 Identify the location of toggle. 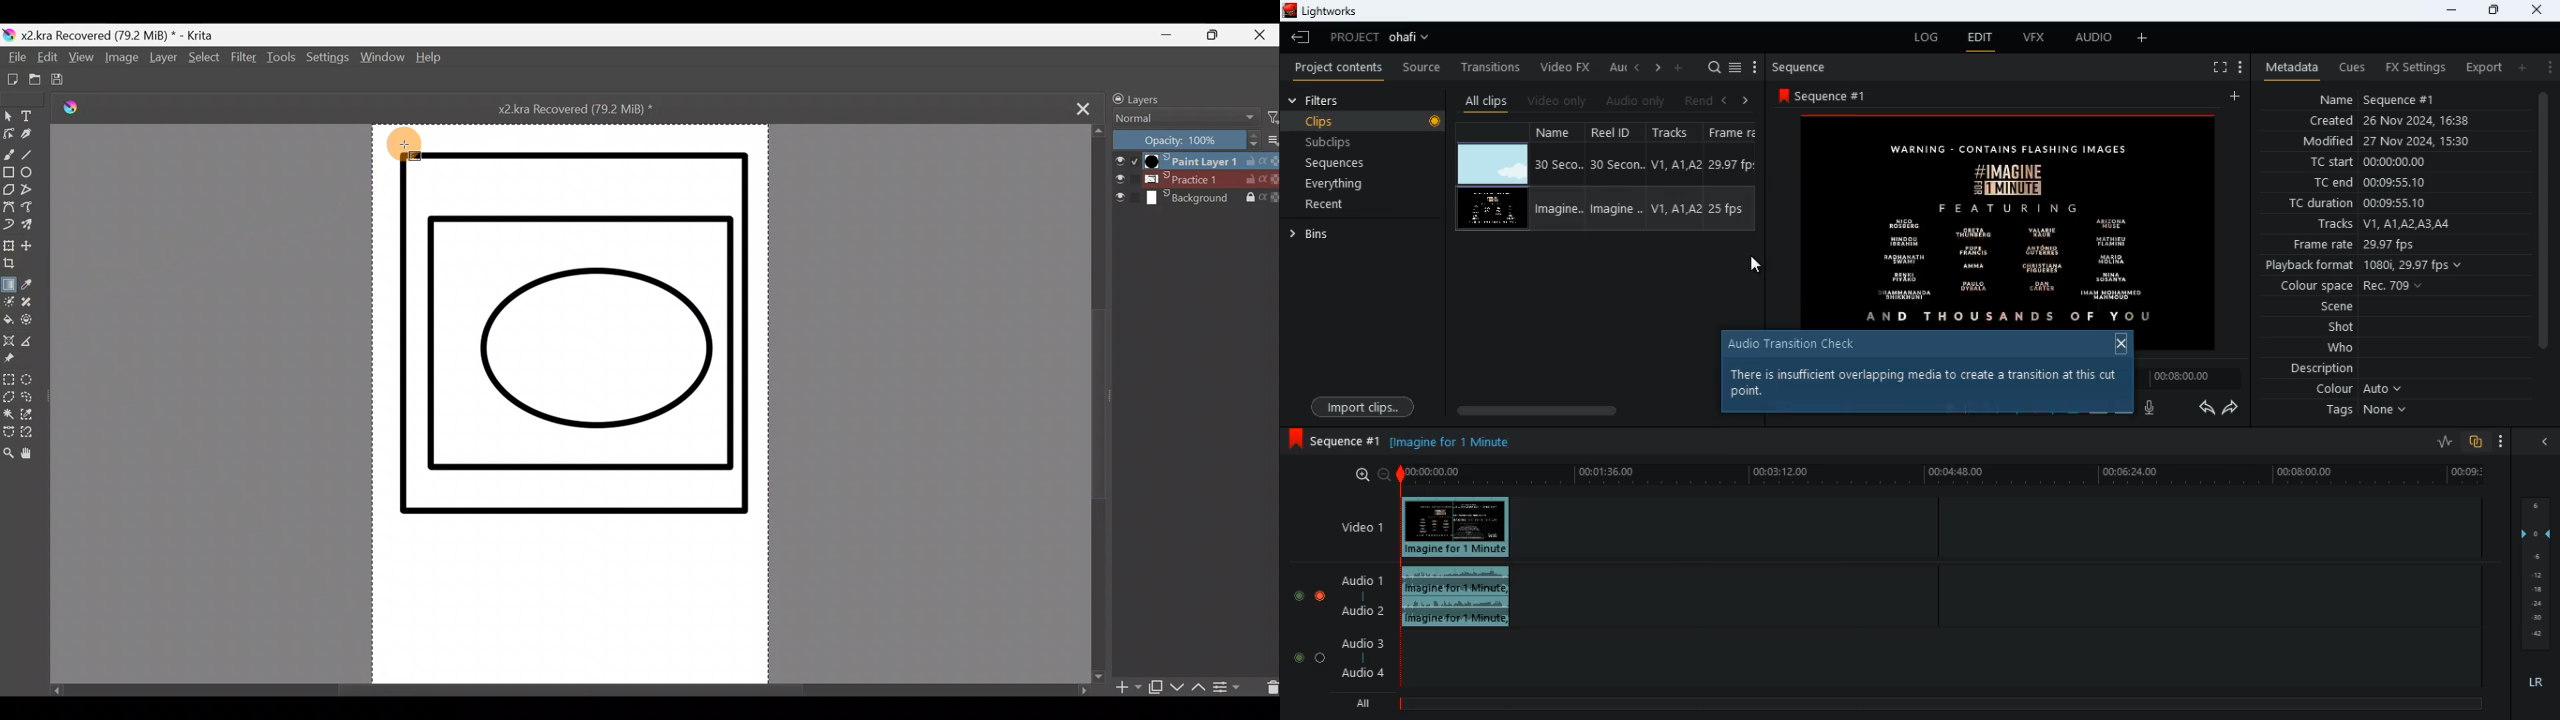
(1297, 593).